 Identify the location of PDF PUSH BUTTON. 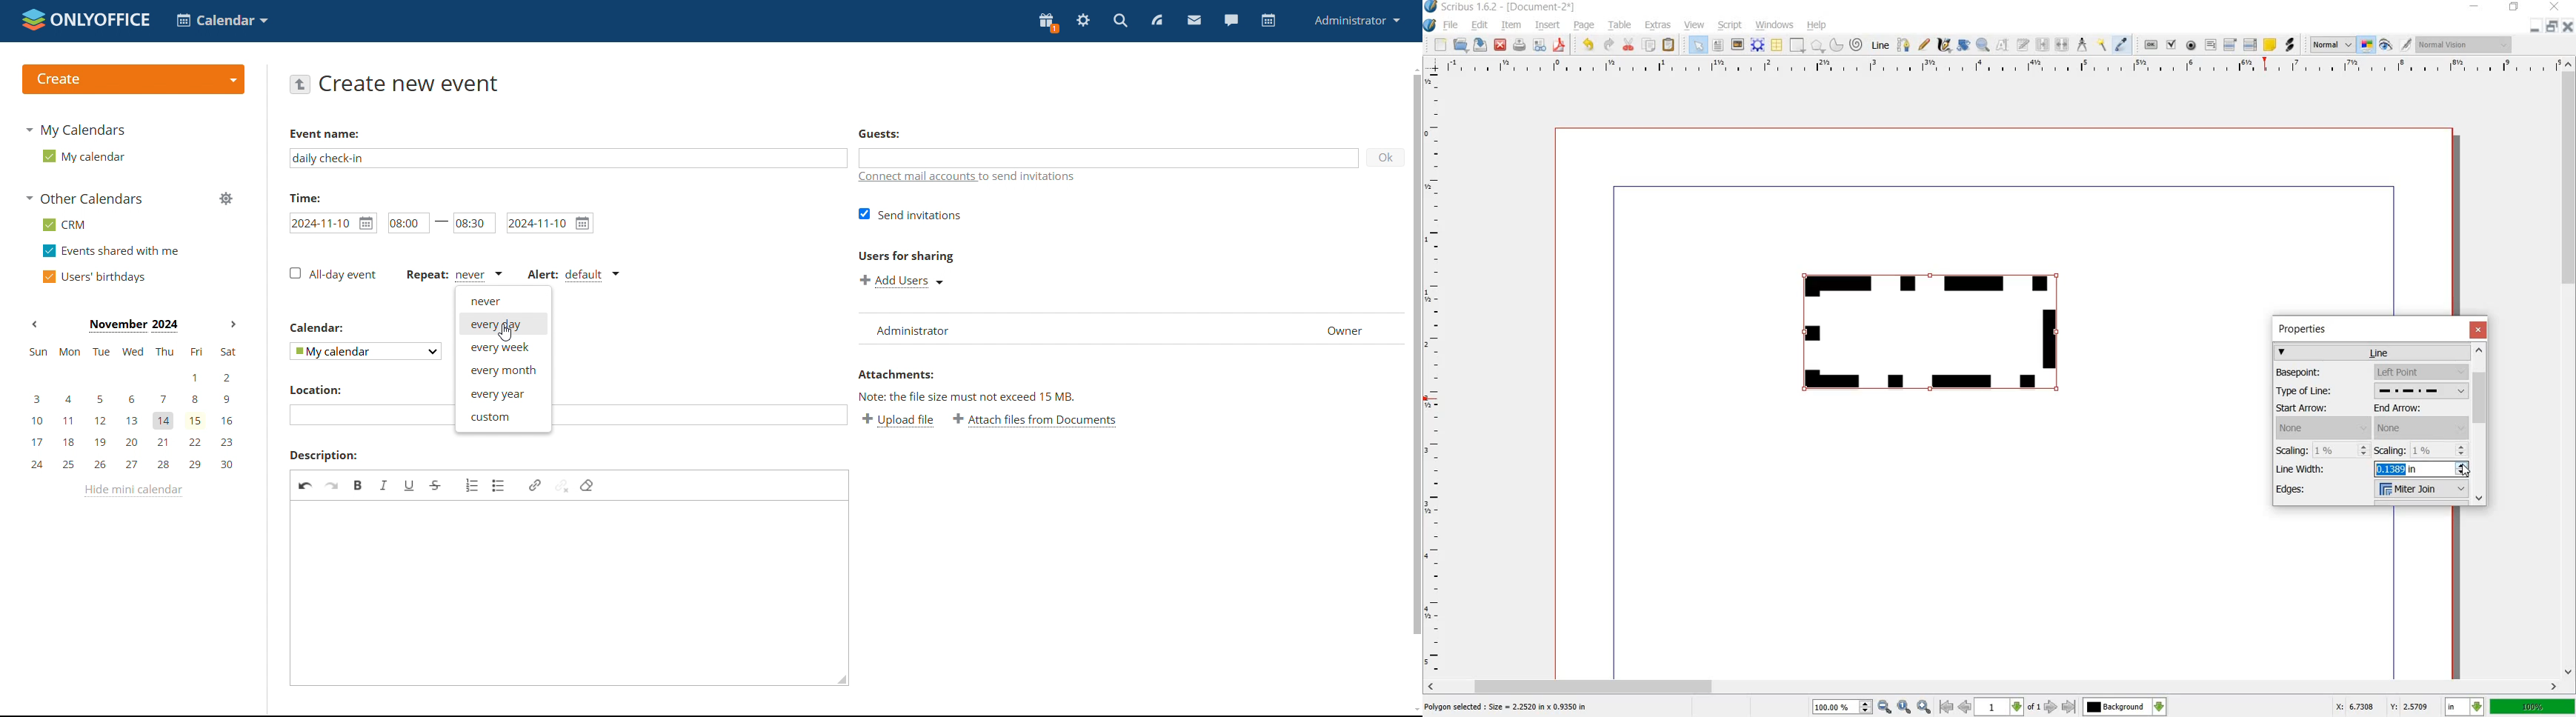
(2149, 45).